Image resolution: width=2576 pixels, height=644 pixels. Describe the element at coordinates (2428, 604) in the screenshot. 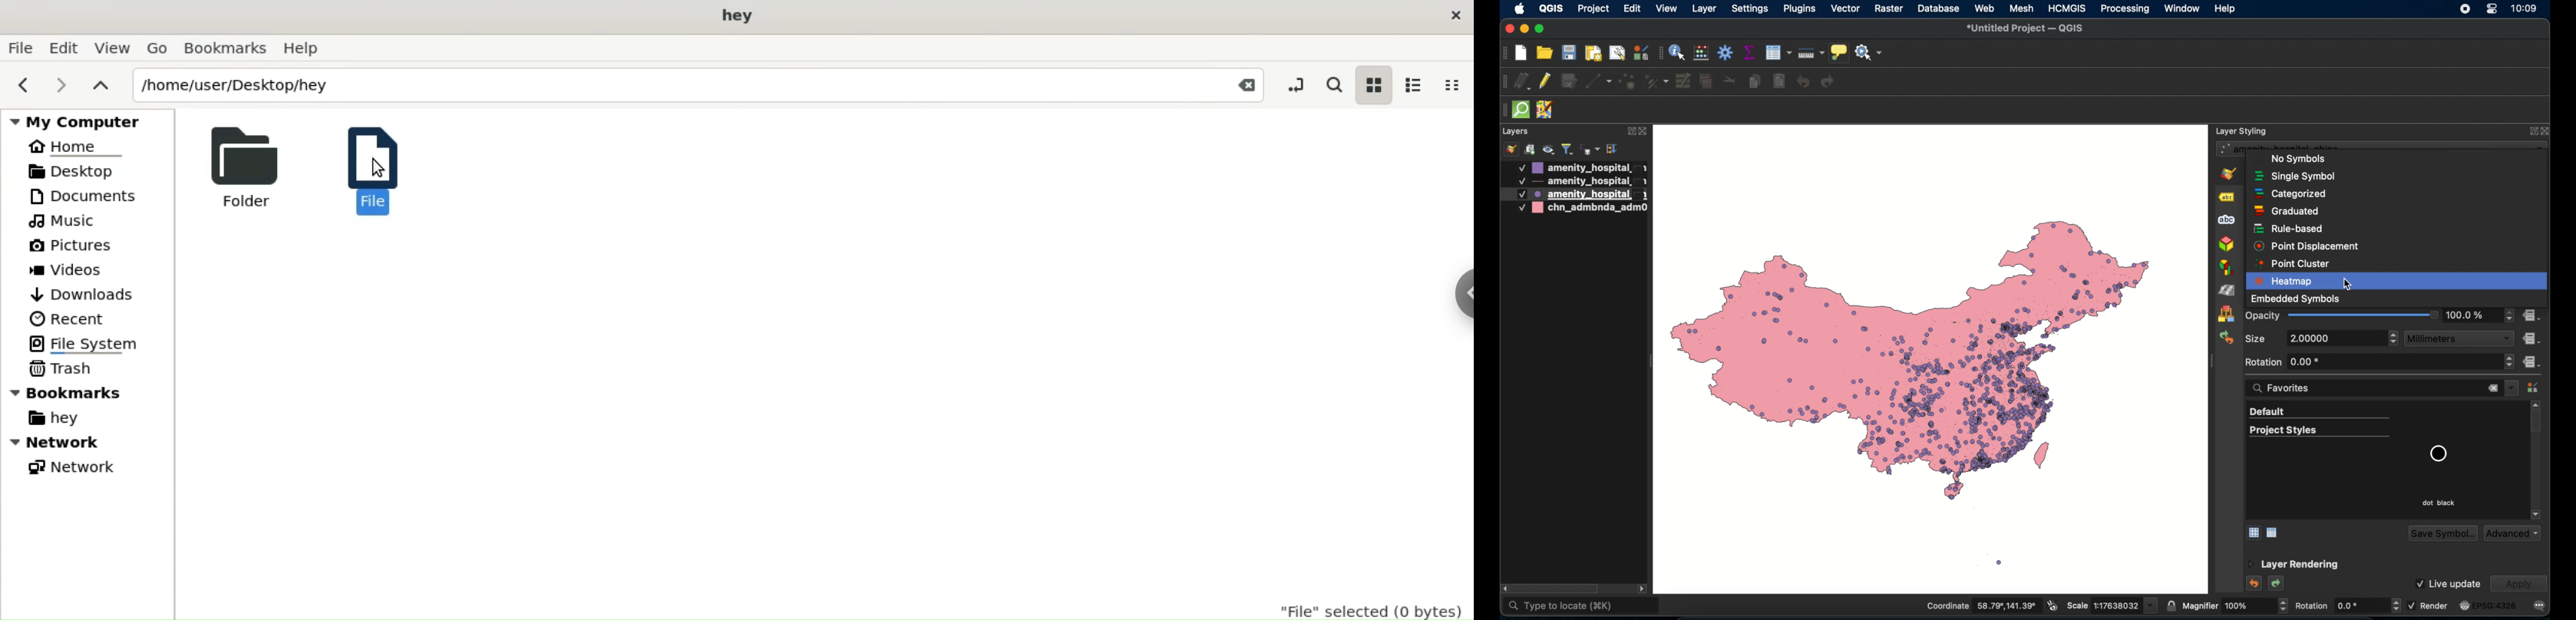

I see `render` at that location.